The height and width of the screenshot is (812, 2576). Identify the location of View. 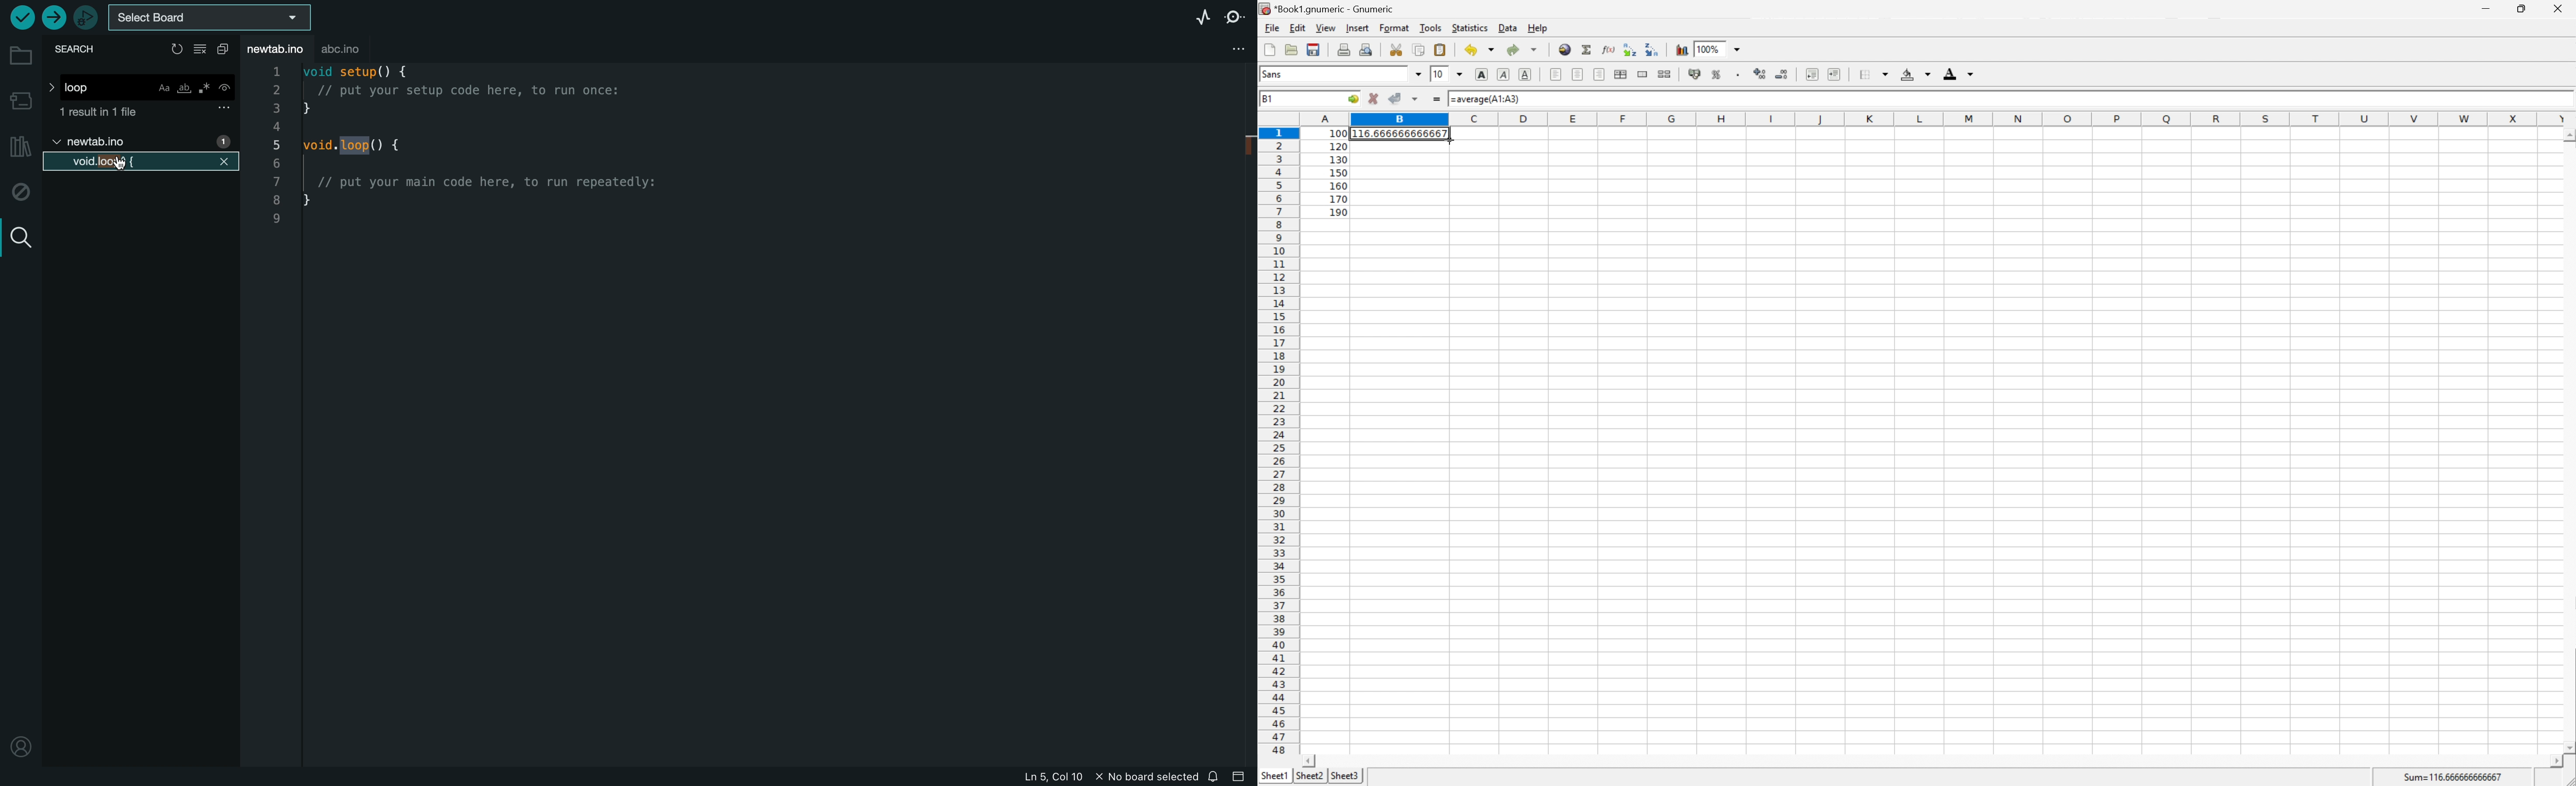
(1326, 27).